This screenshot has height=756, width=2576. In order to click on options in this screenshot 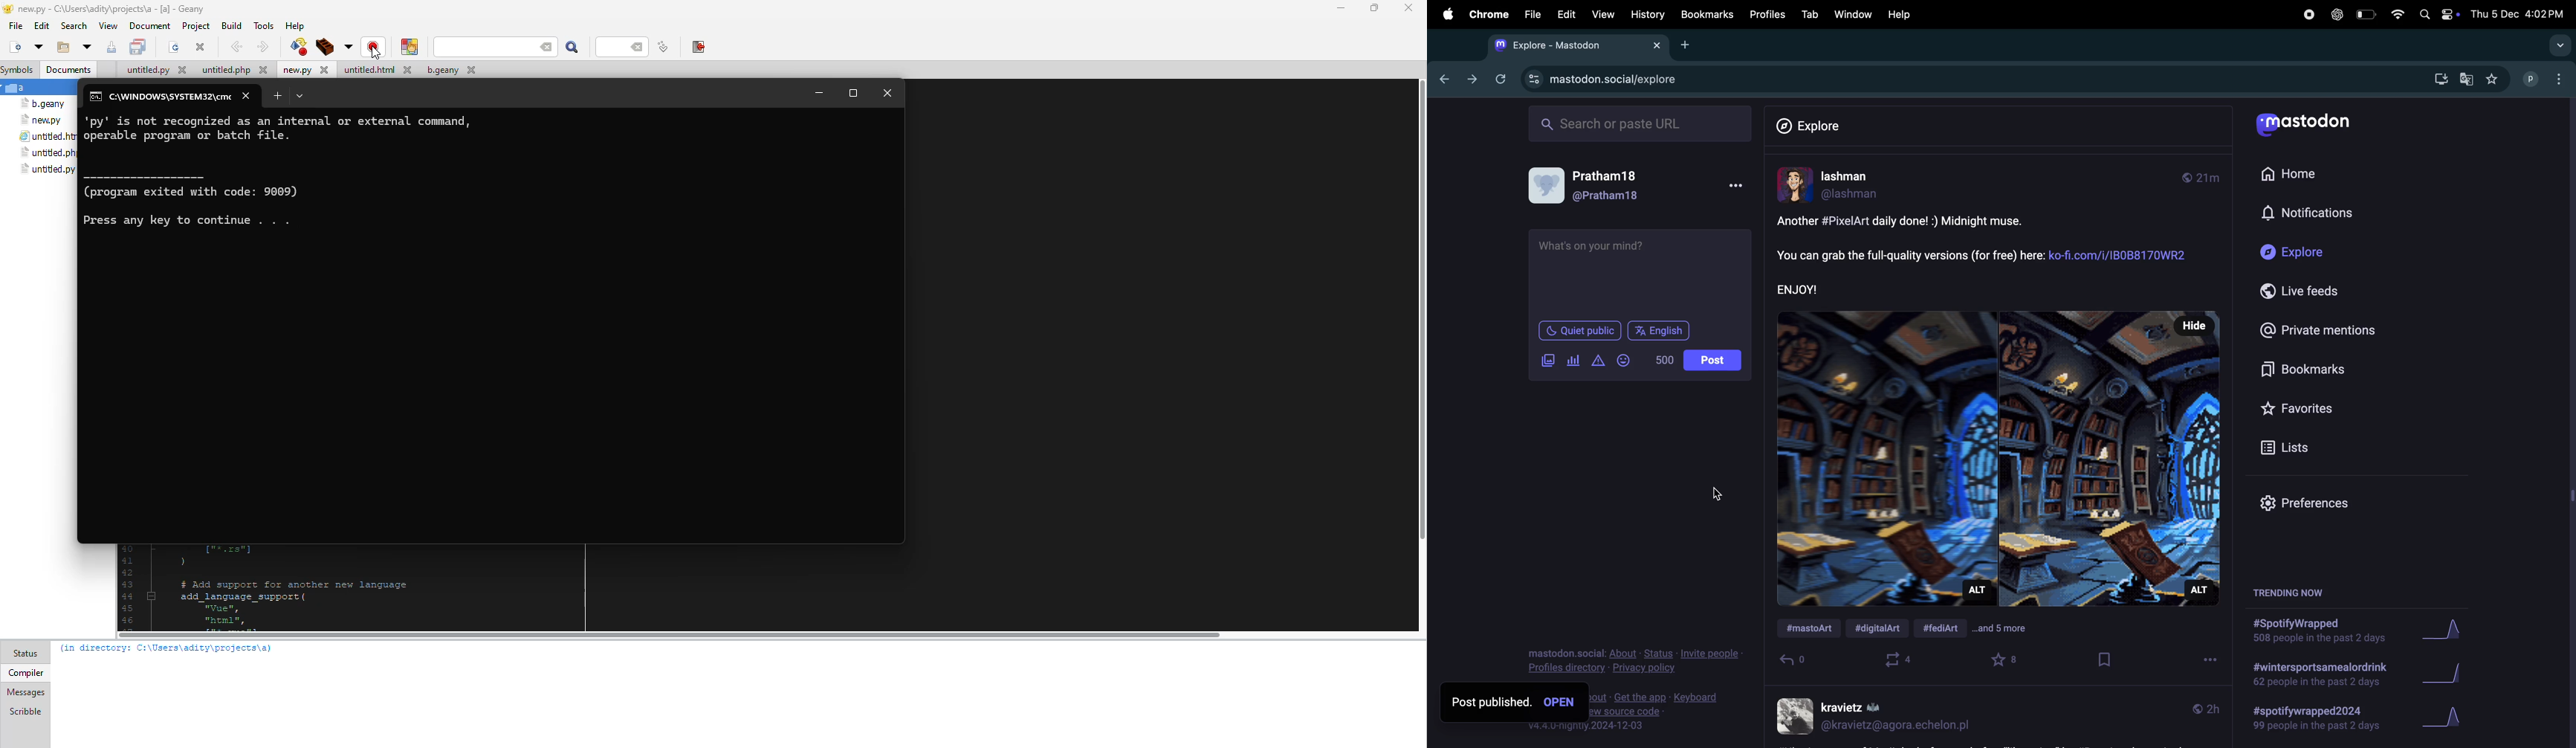, I will do `click(2206, 662)`.